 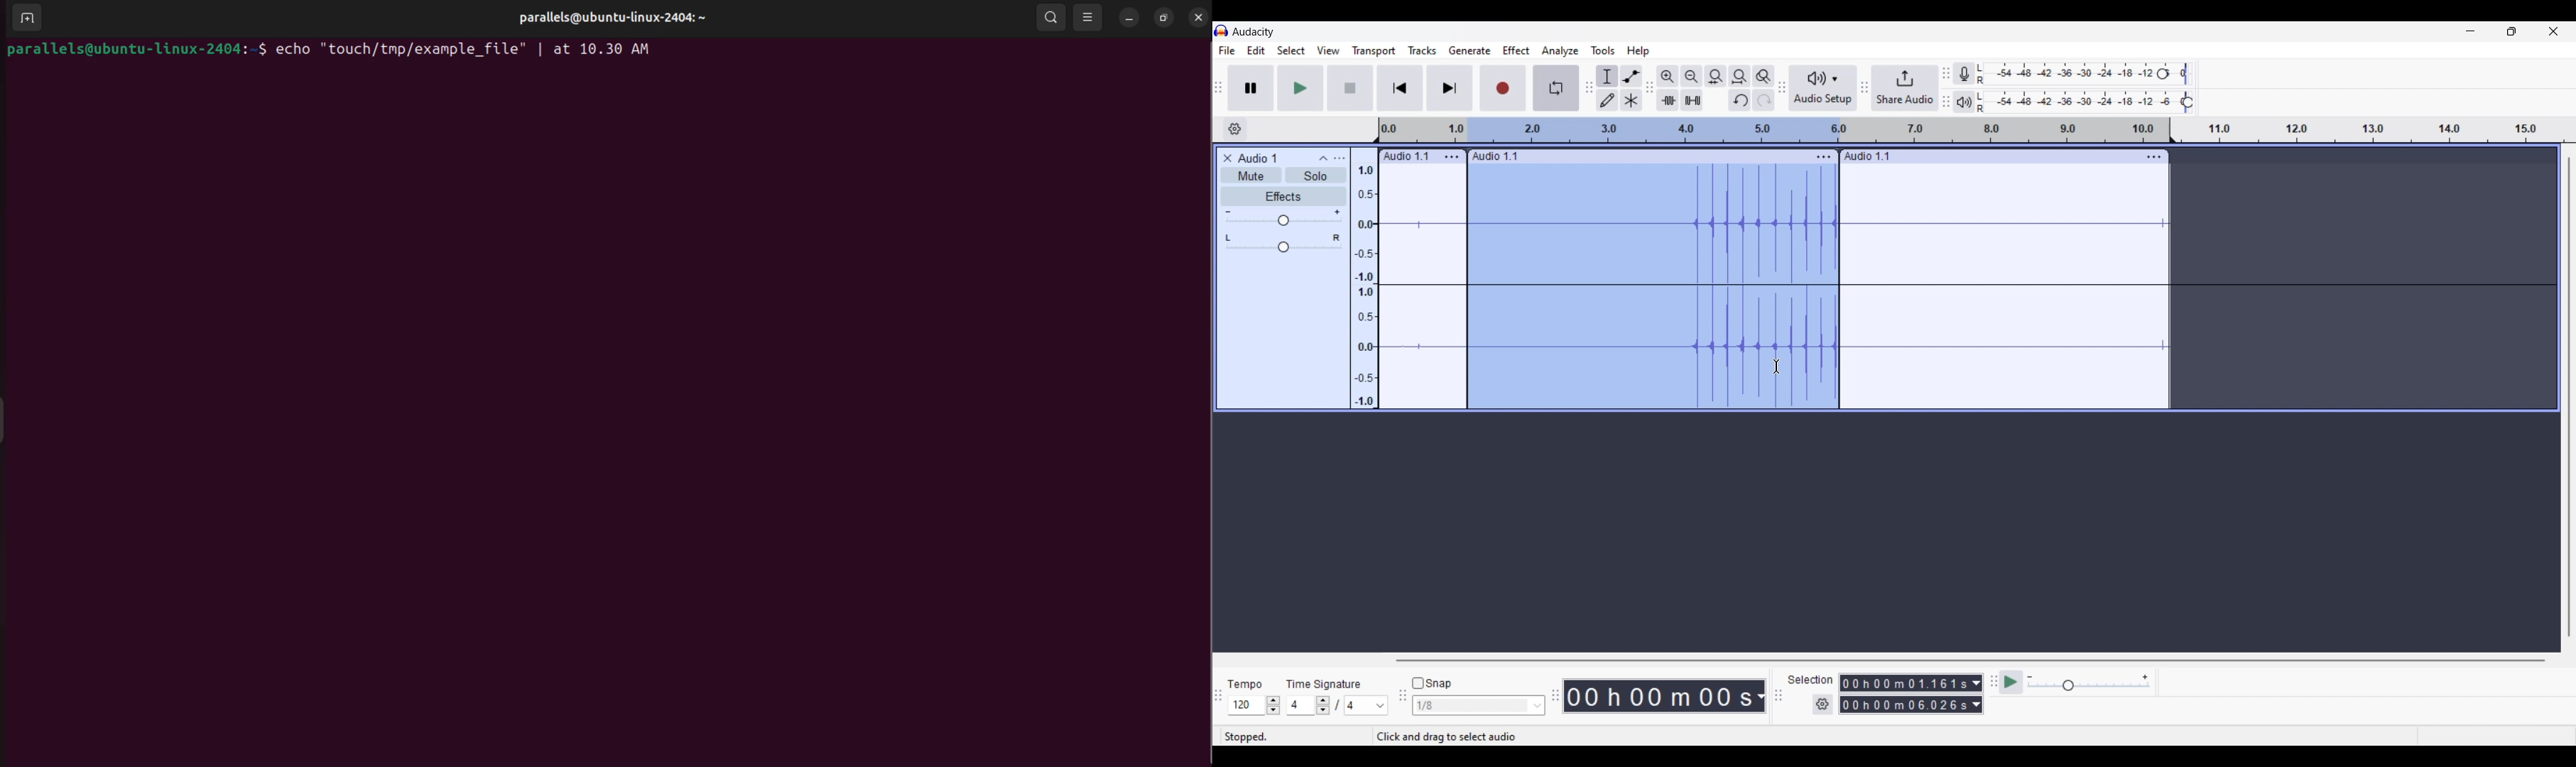 I want to click on Selected portion of audio has been reversed, so click(x=1653, y=287).